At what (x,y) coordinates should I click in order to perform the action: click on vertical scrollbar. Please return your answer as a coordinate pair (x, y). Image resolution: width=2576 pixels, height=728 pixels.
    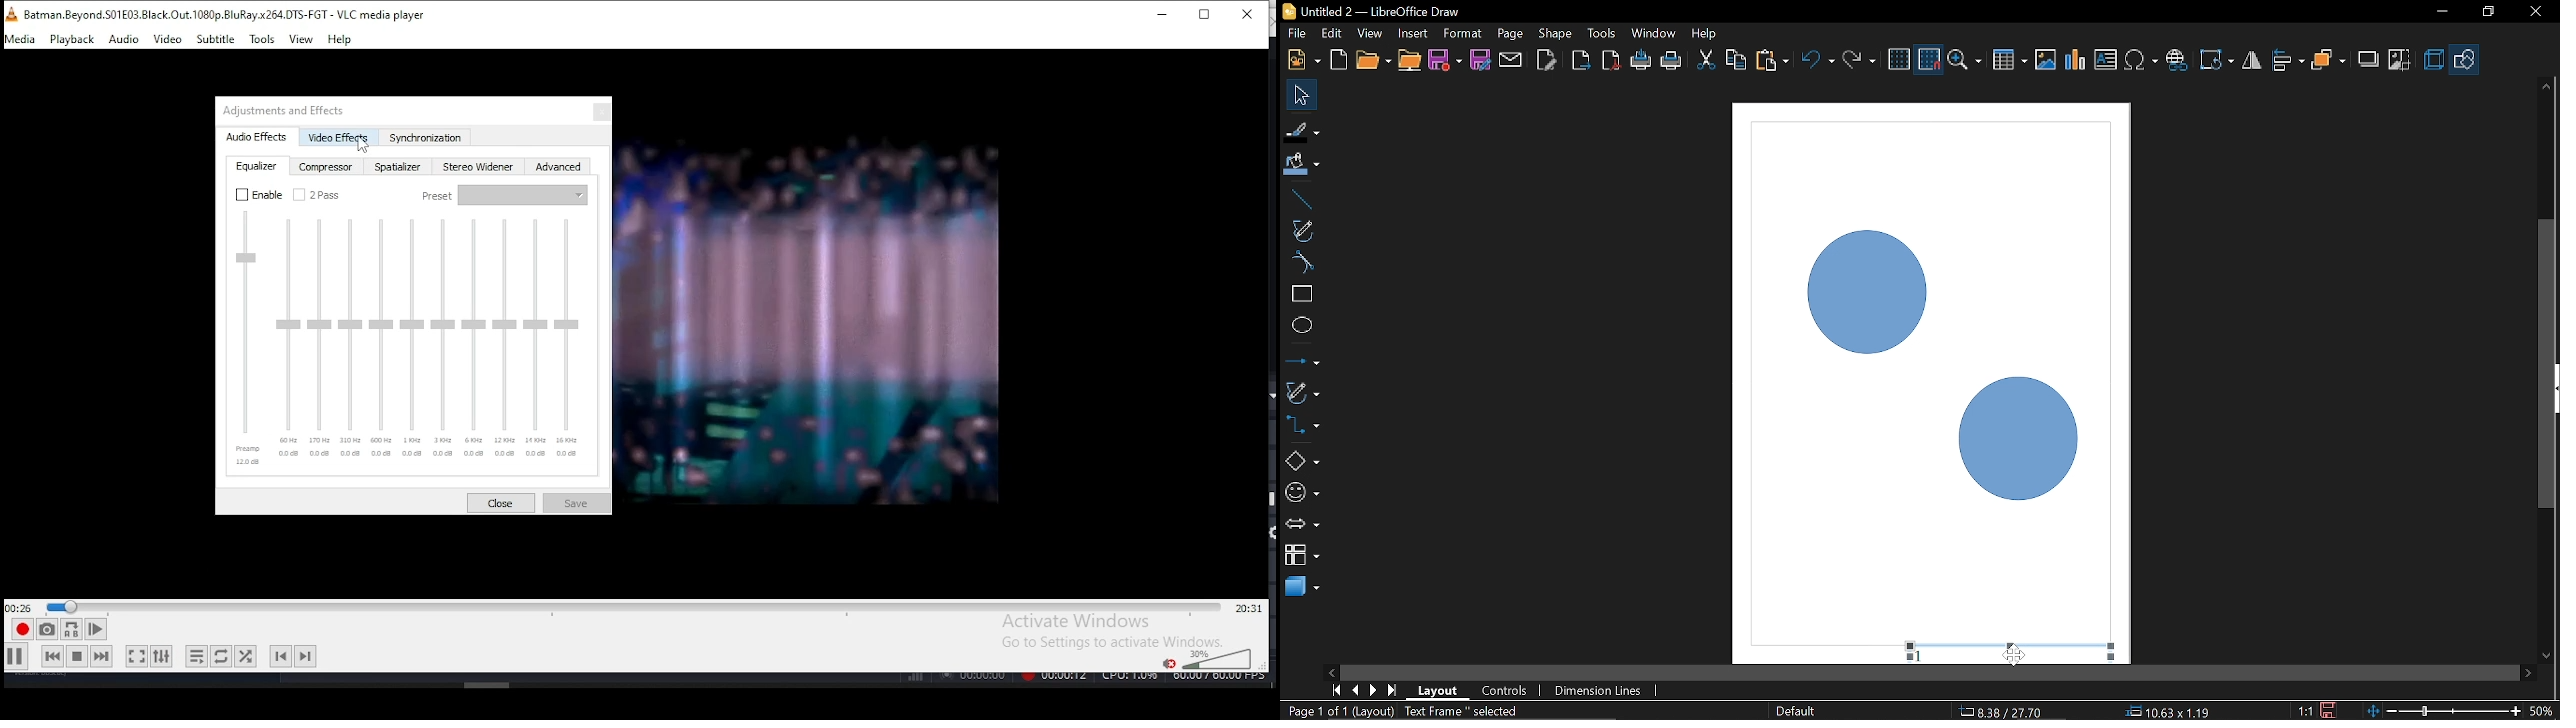
    Looking at the image, I should click on (2547, 281).